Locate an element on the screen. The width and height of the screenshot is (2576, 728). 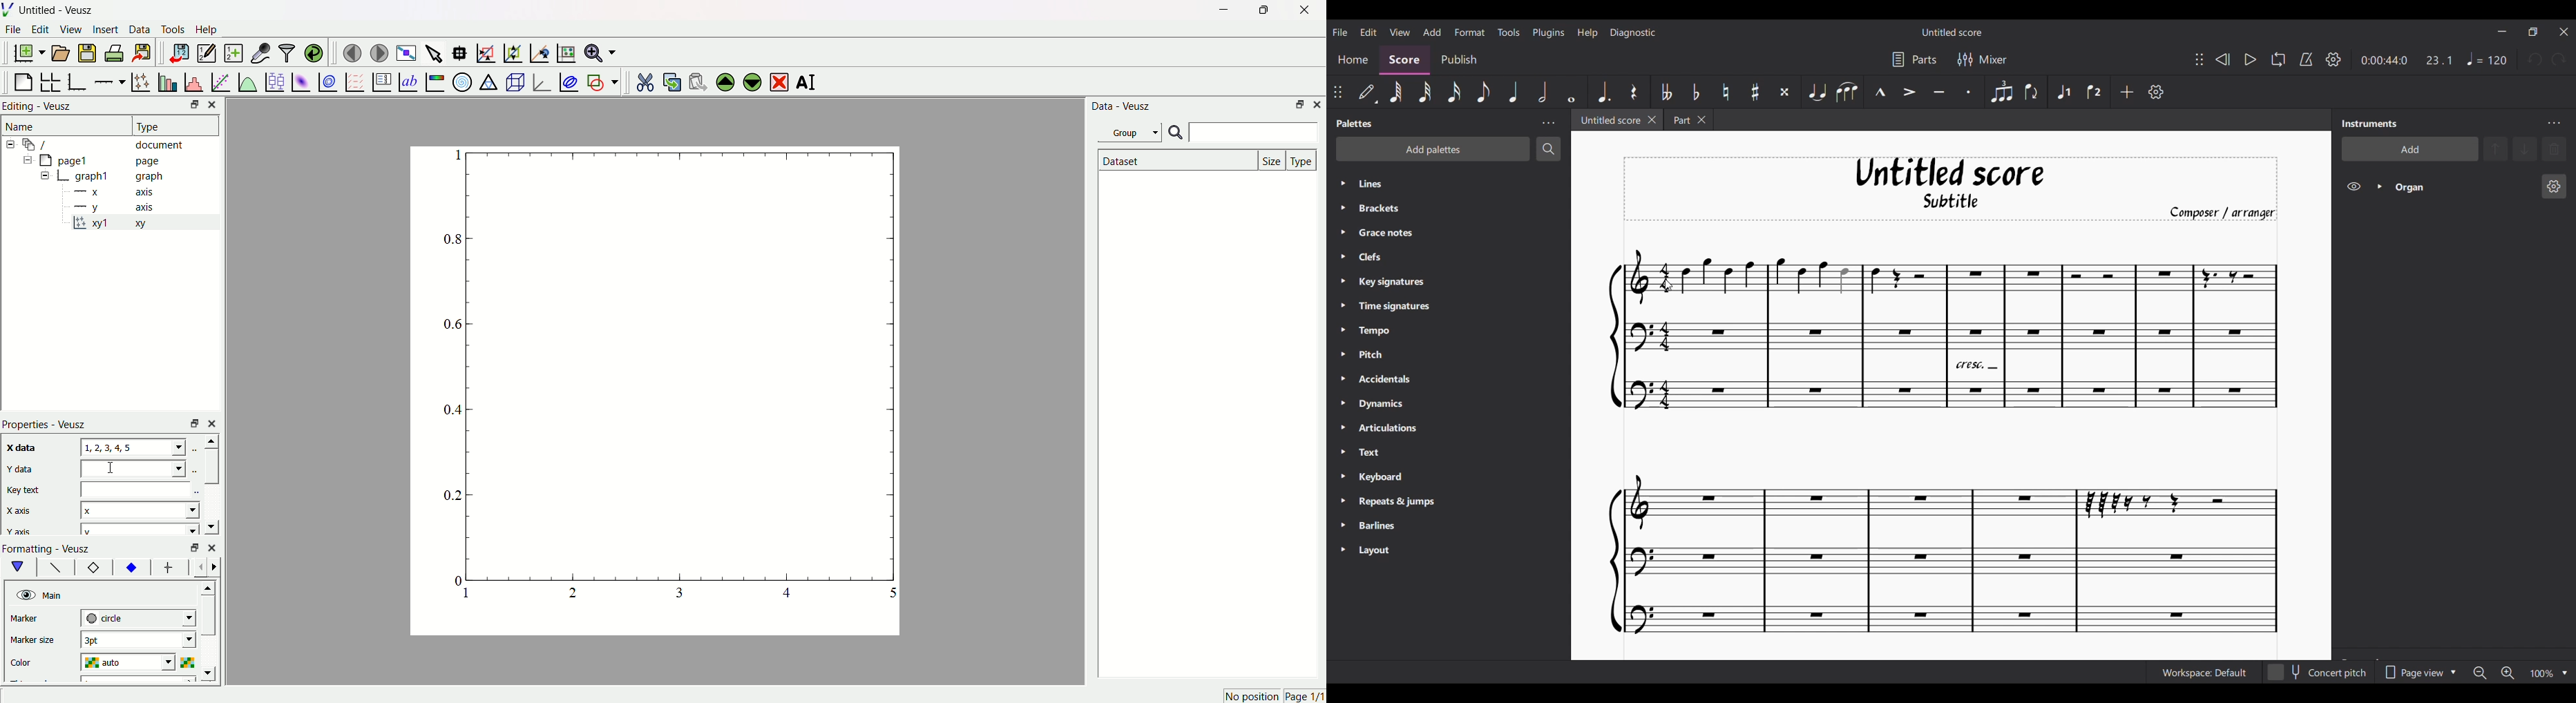
16th note is located at coordinates (1454, 92).